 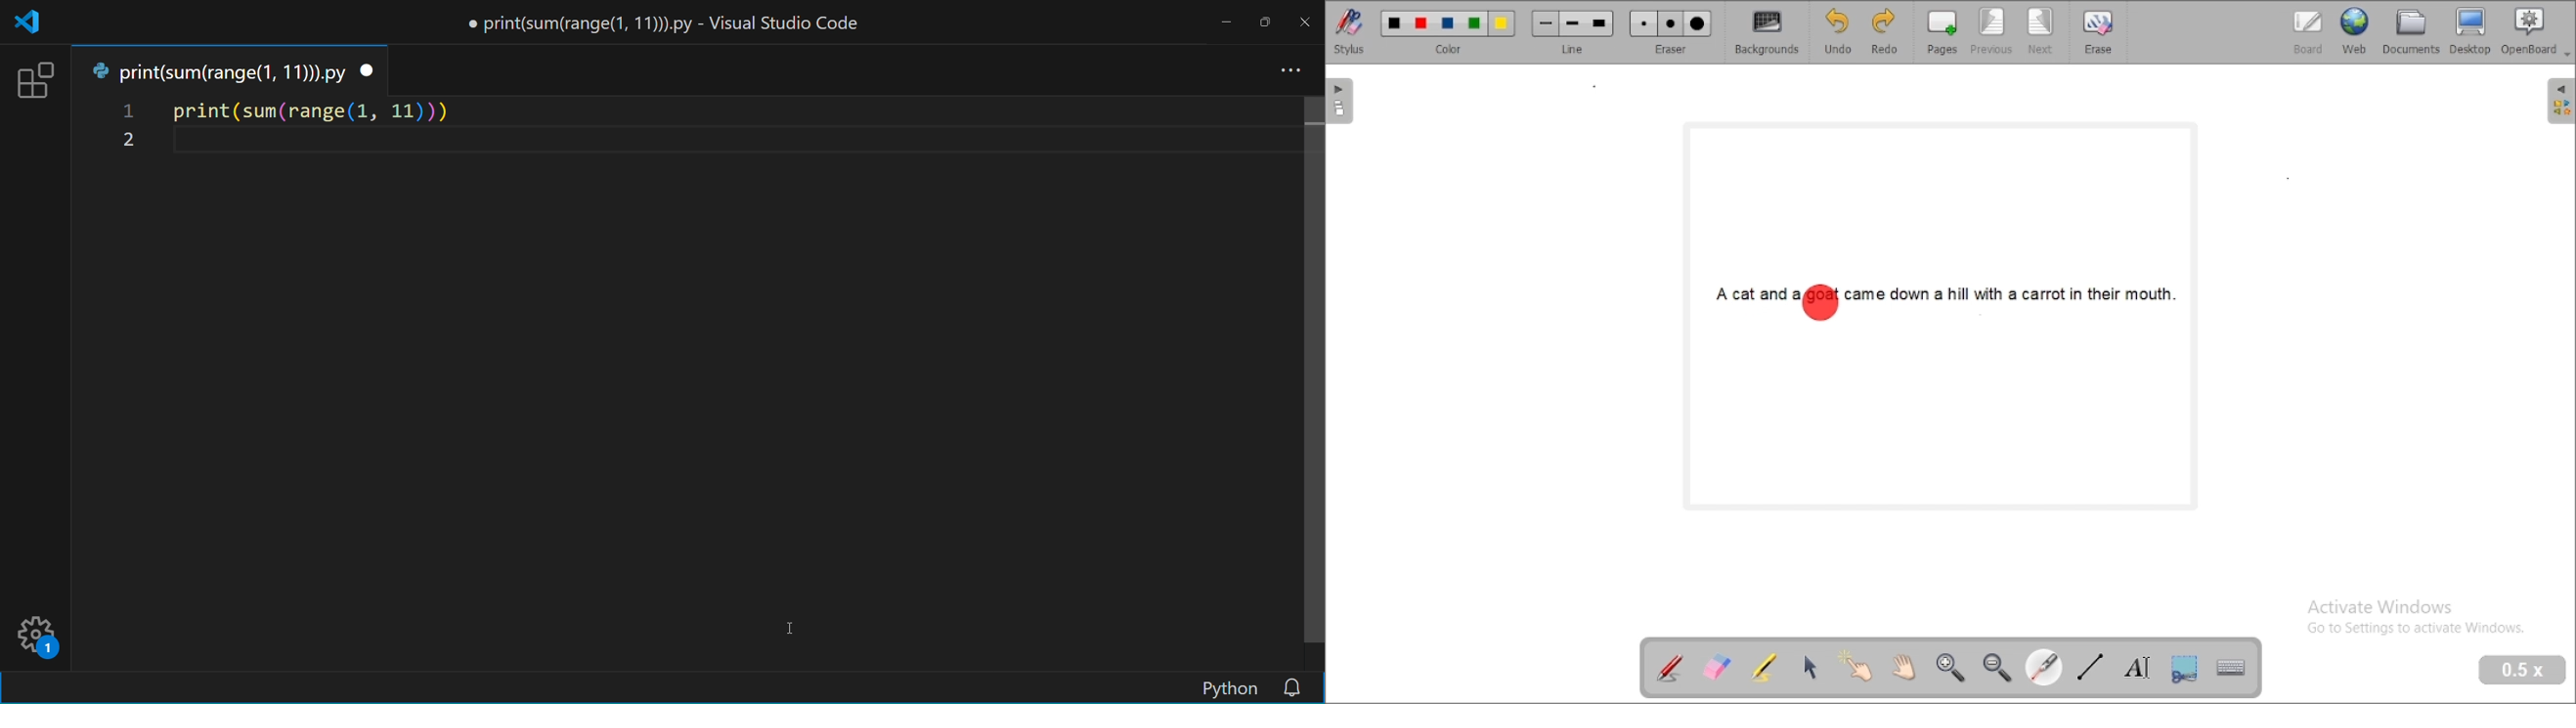 I want to click on Activate Windows
Go to Settings to activate Windows., so click(x=2418, y=619).